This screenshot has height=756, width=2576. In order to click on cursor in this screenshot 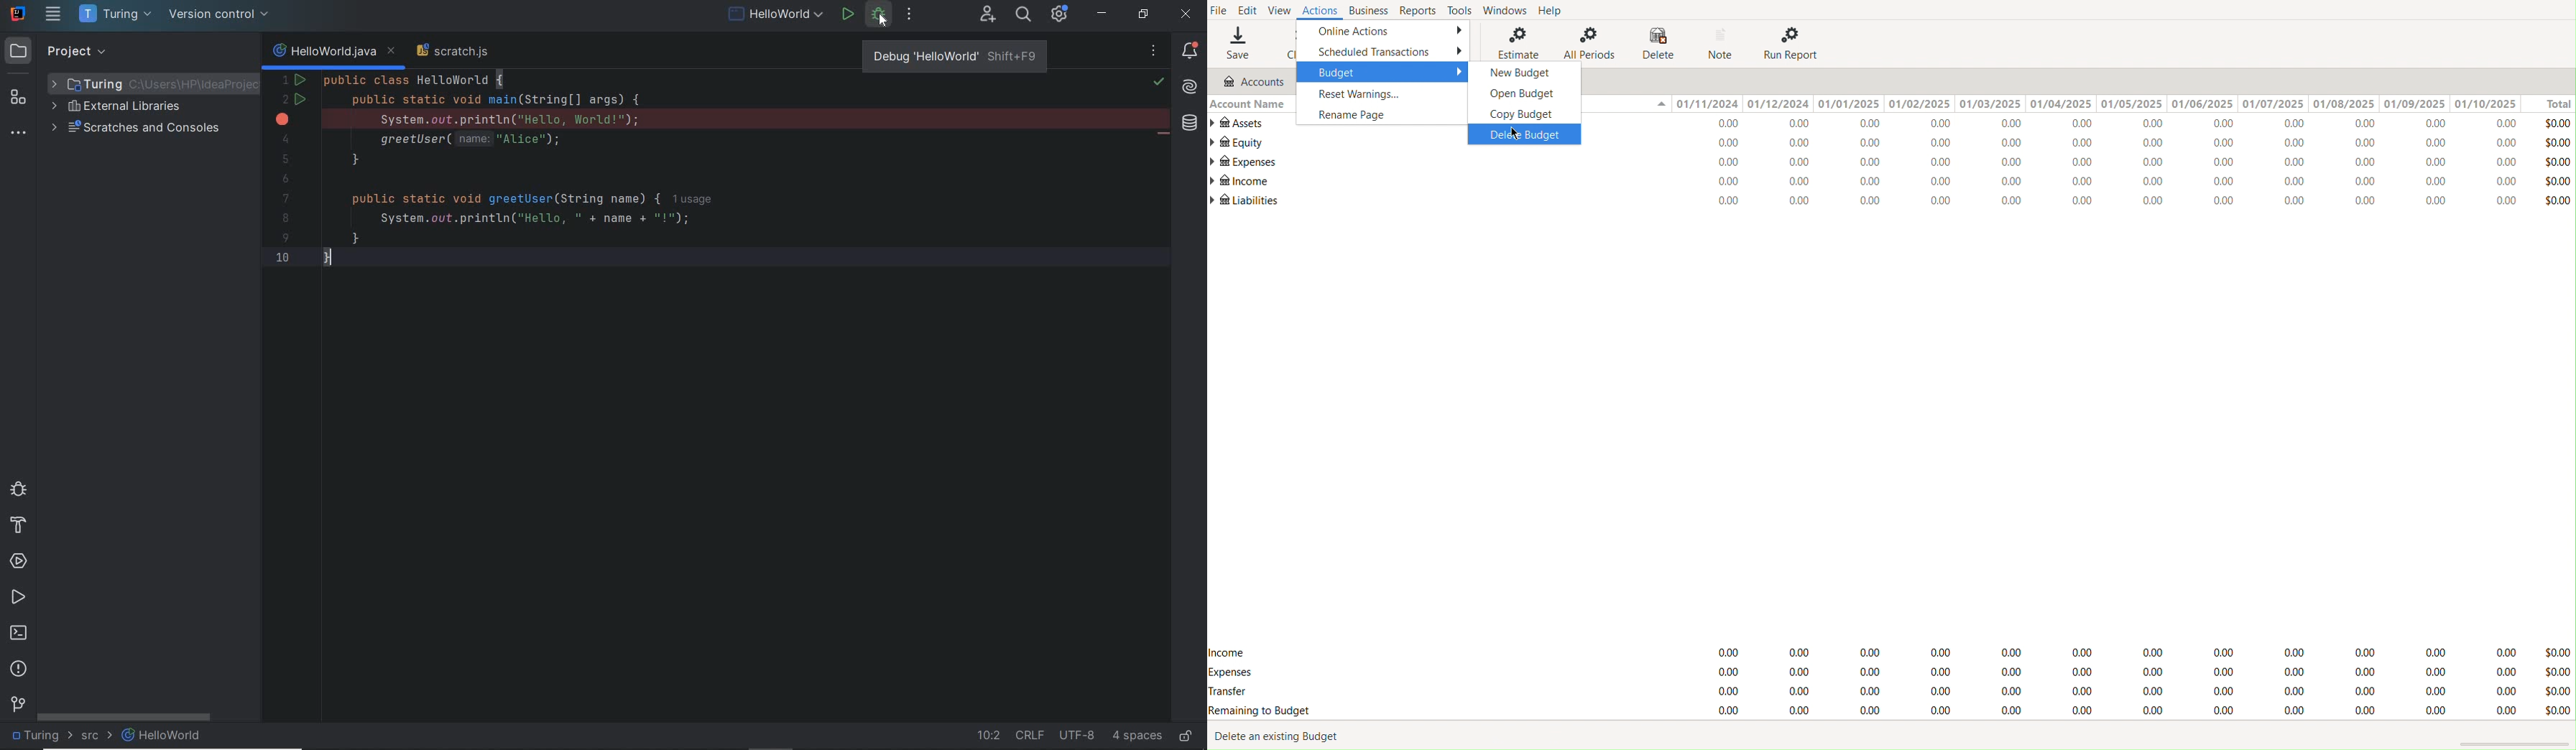, I will do `click(1514, 134)`.